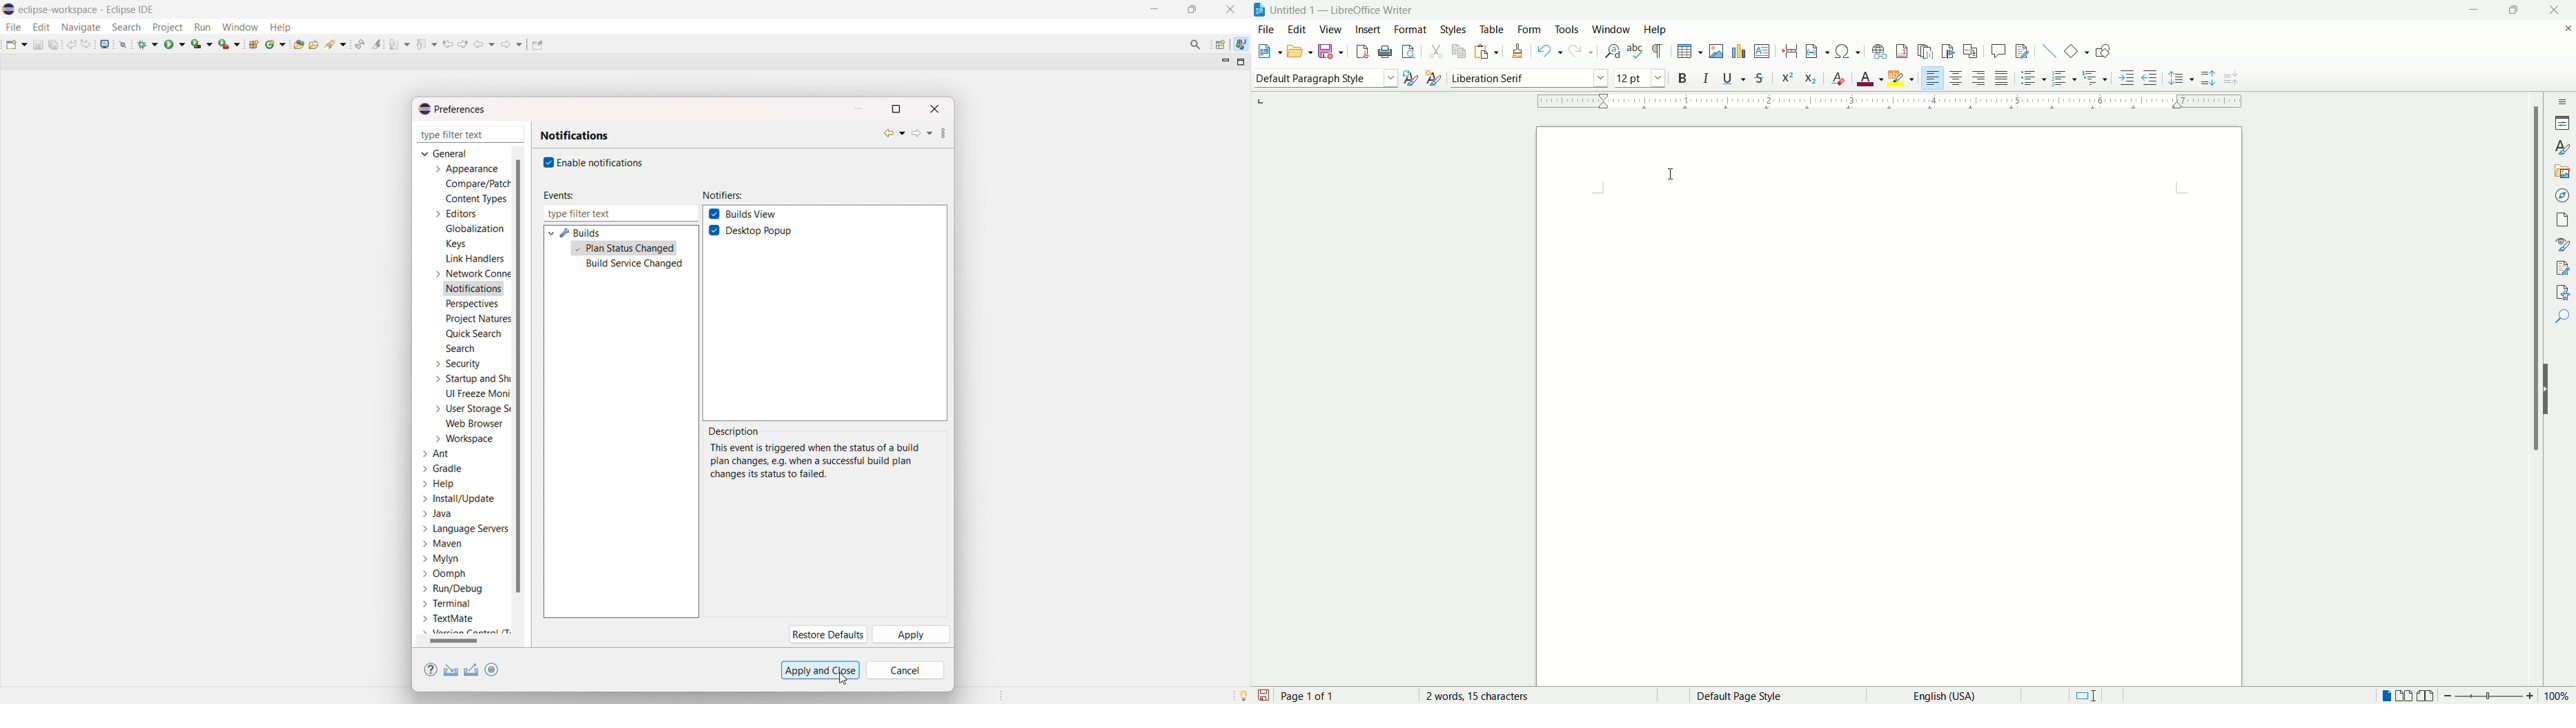 This screenshot has width=2576, height=728. What do you see at coordinates (1880, 52) in the screenshot?
I see `insert footnote` at bounding box center [1880, 52].